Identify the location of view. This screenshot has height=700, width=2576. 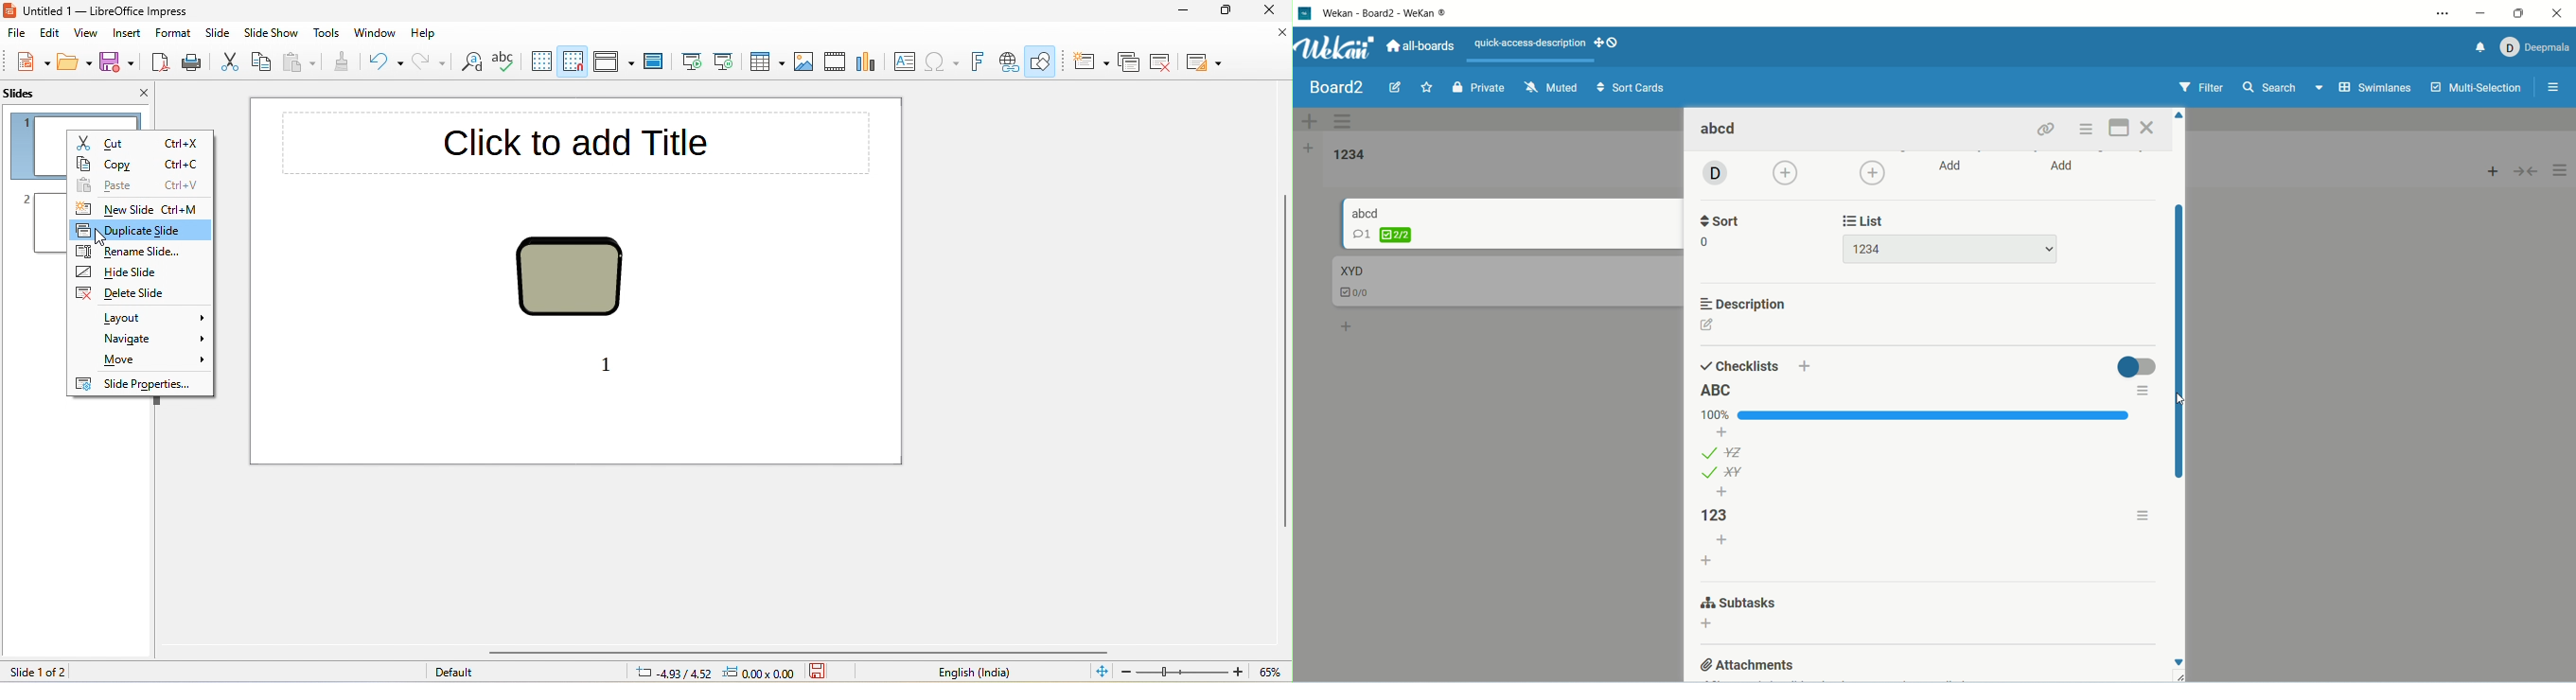
(86, 35).